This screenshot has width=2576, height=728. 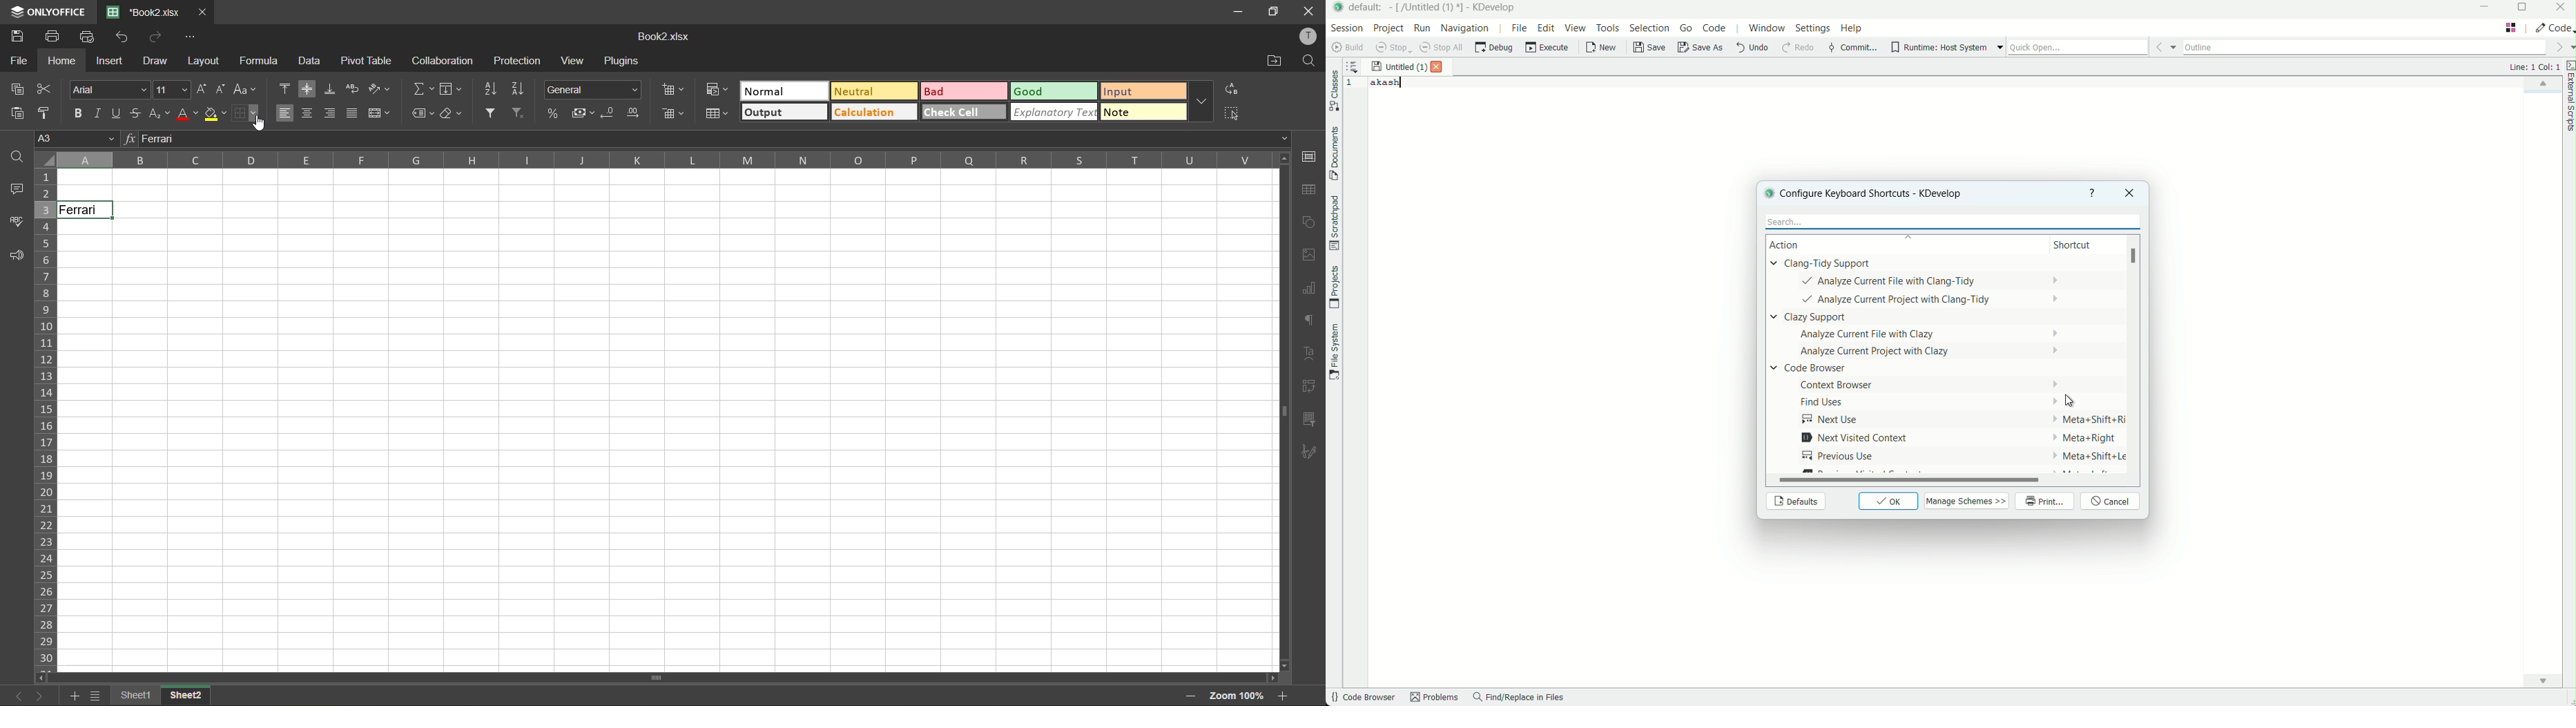 What do you see at coordinates (171, 88) in the screenshot?
I see `font size` at bounding box center [171, 88].